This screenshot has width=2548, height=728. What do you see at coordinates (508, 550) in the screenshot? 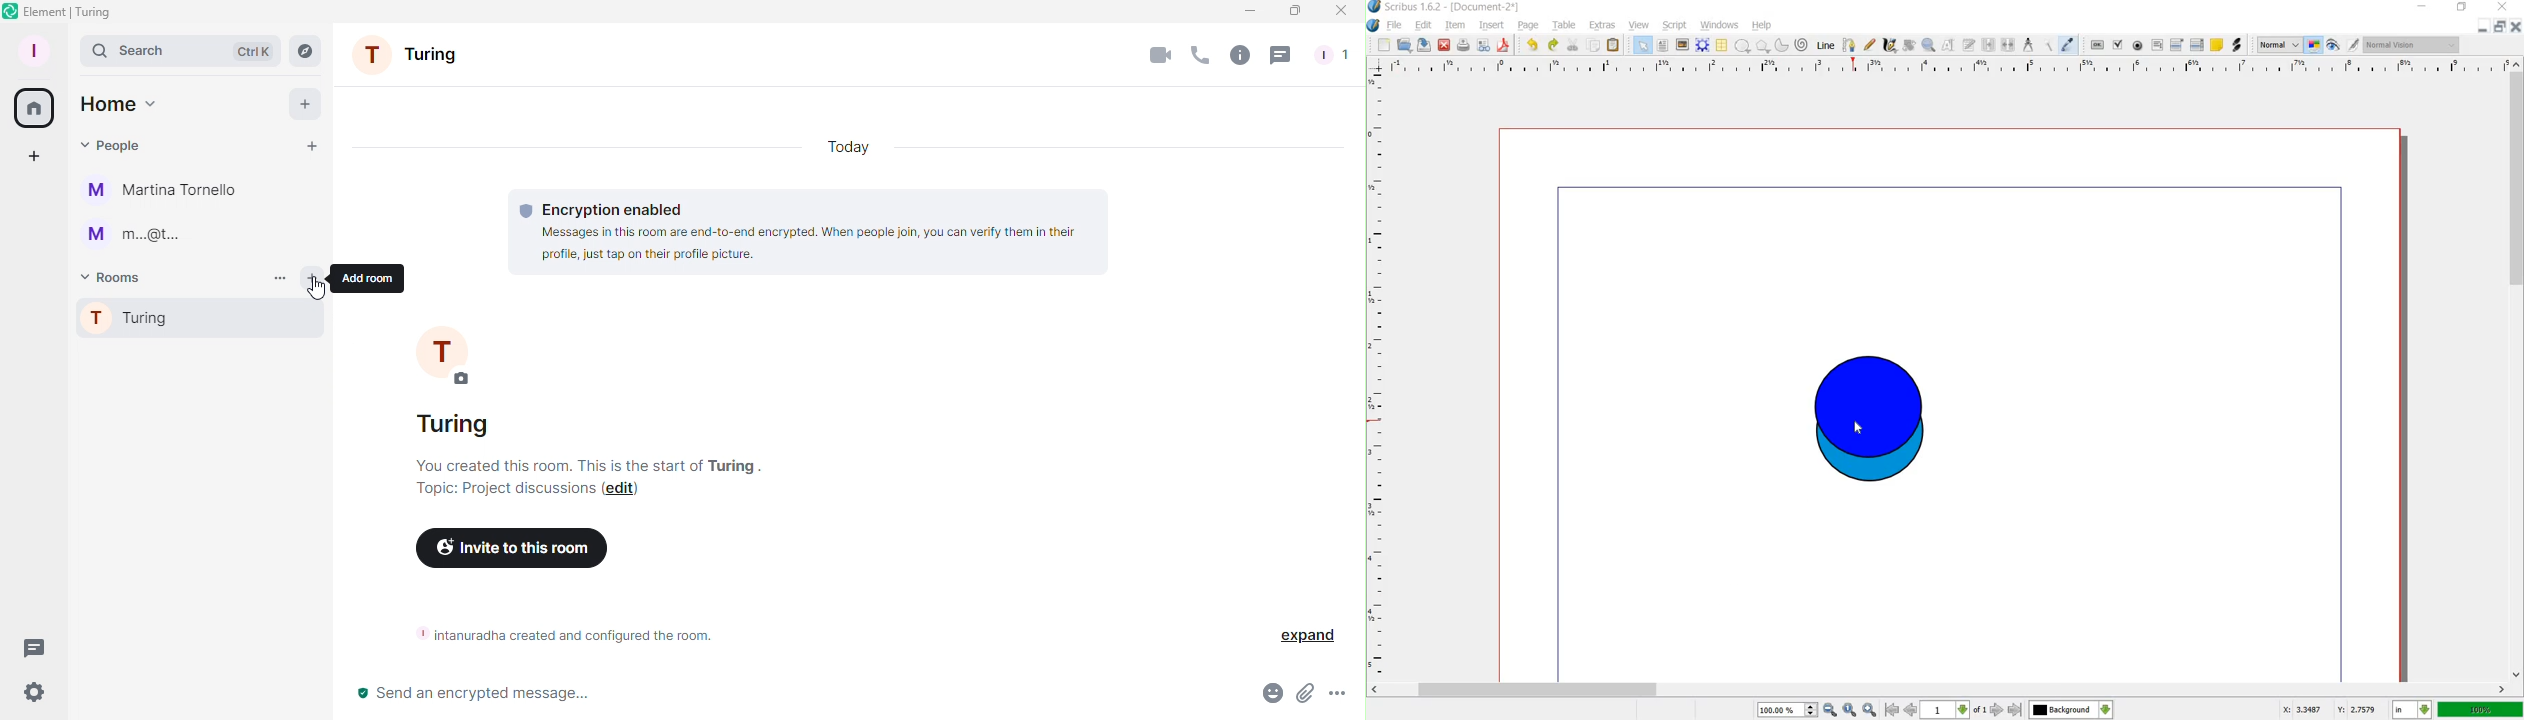
I see `Invite to this room` at bounding box center [508, 550].